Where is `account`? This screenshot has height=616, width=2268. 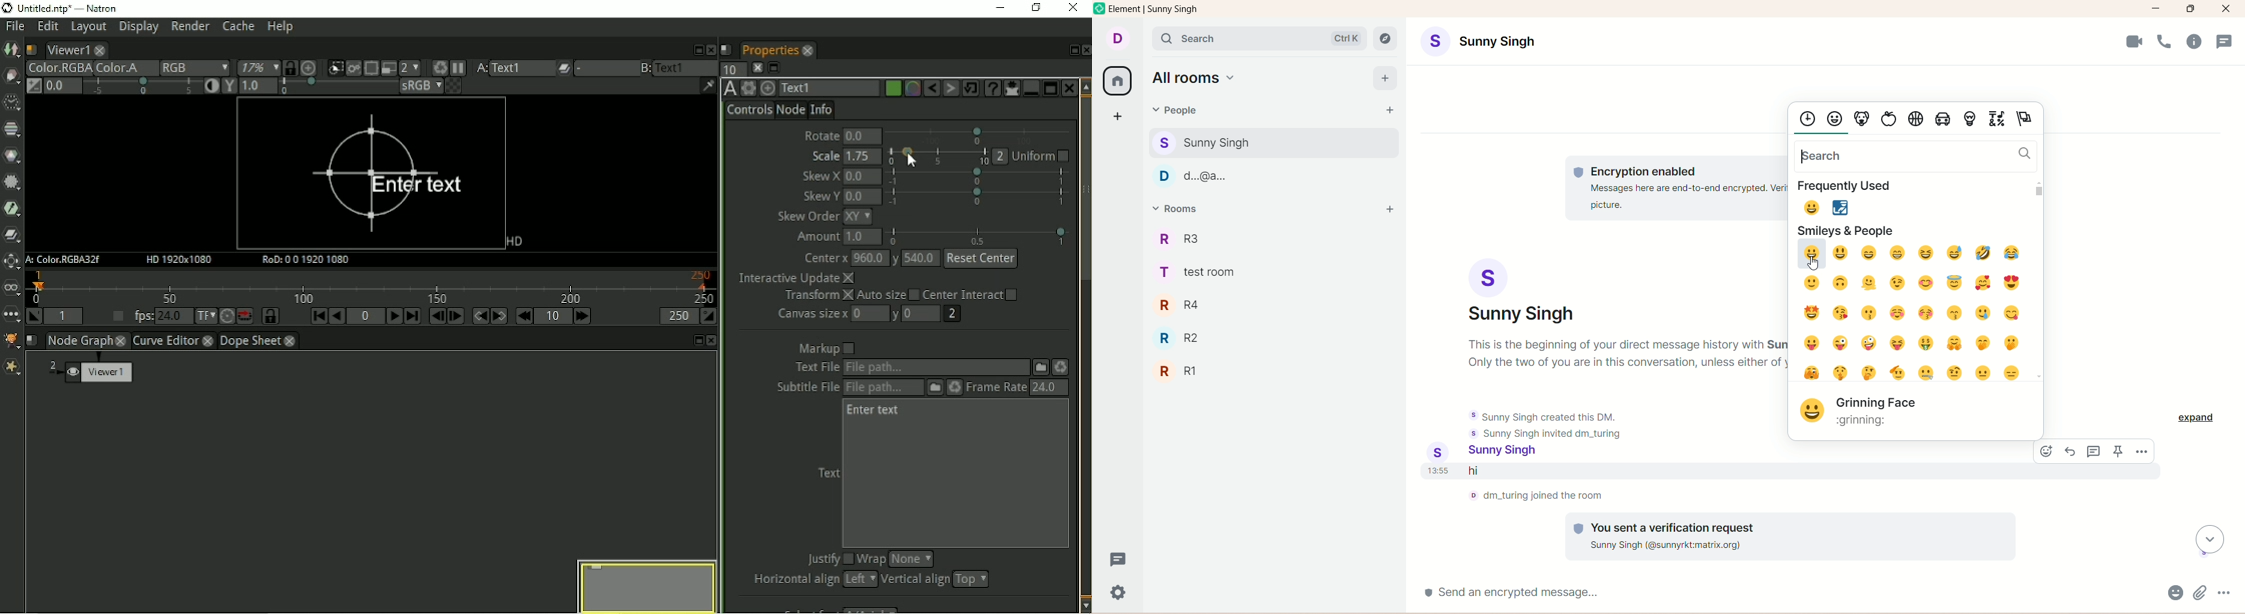
account is located at coordinates (1522, 291).